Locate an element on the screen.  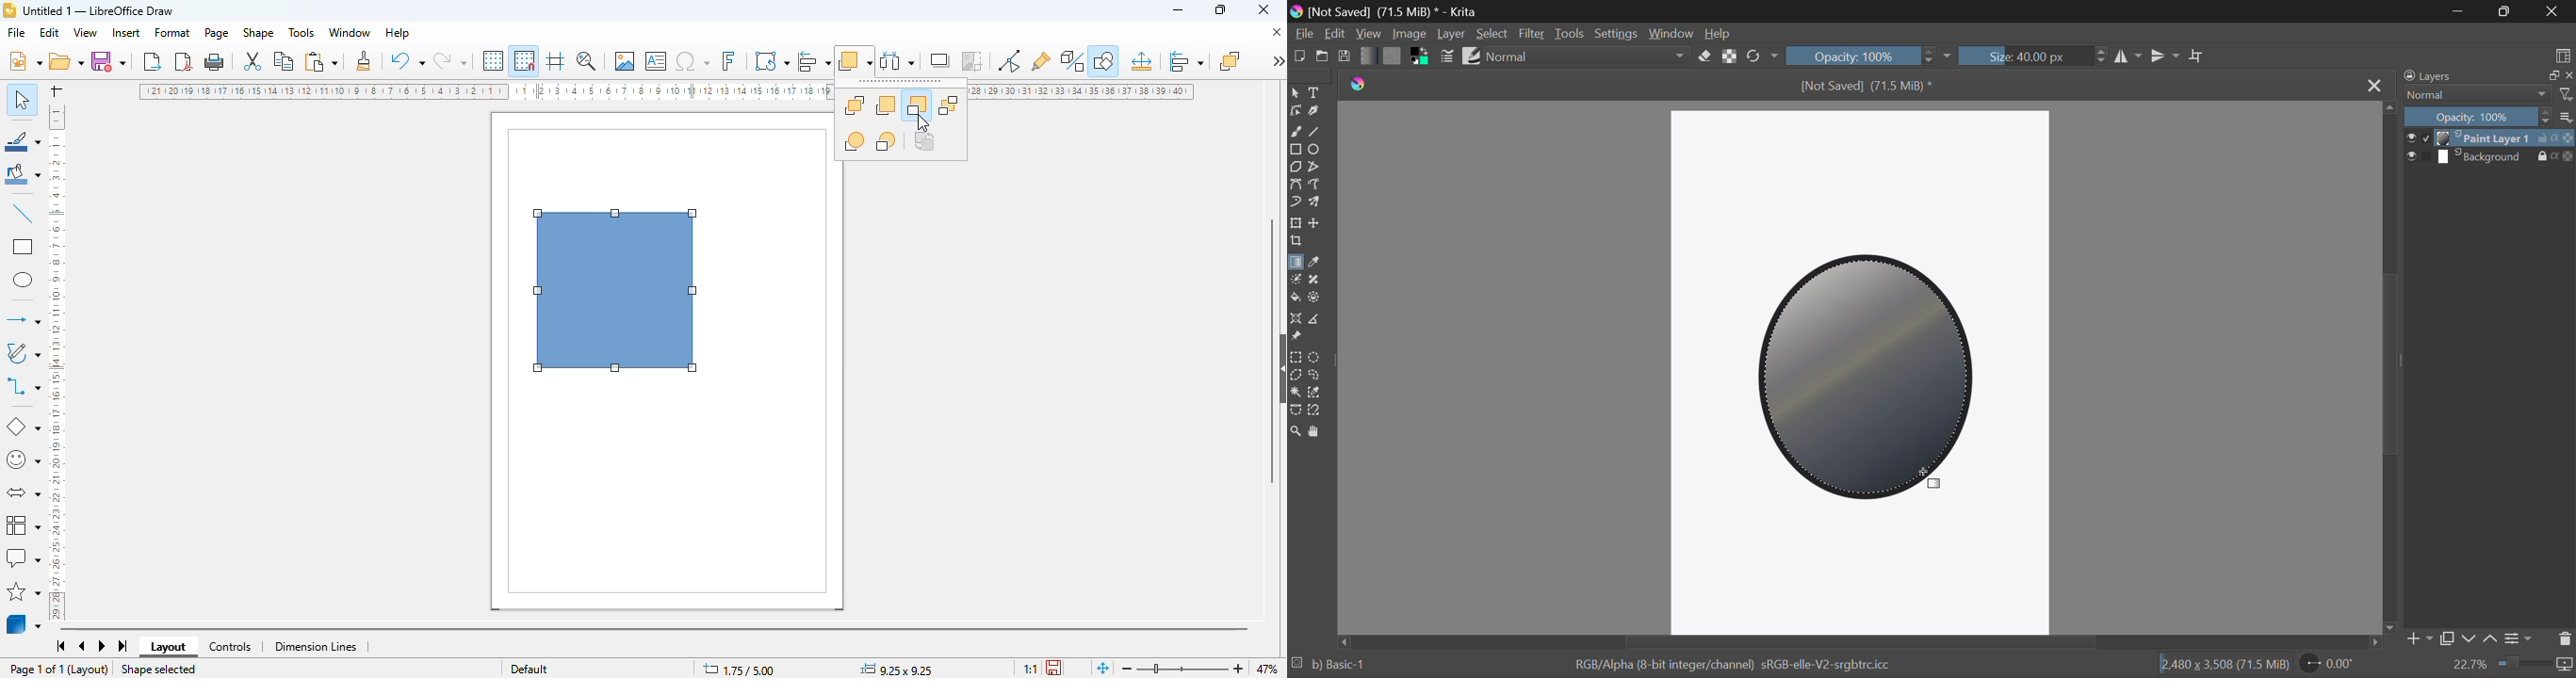
open is located at coordinates (65, 61).